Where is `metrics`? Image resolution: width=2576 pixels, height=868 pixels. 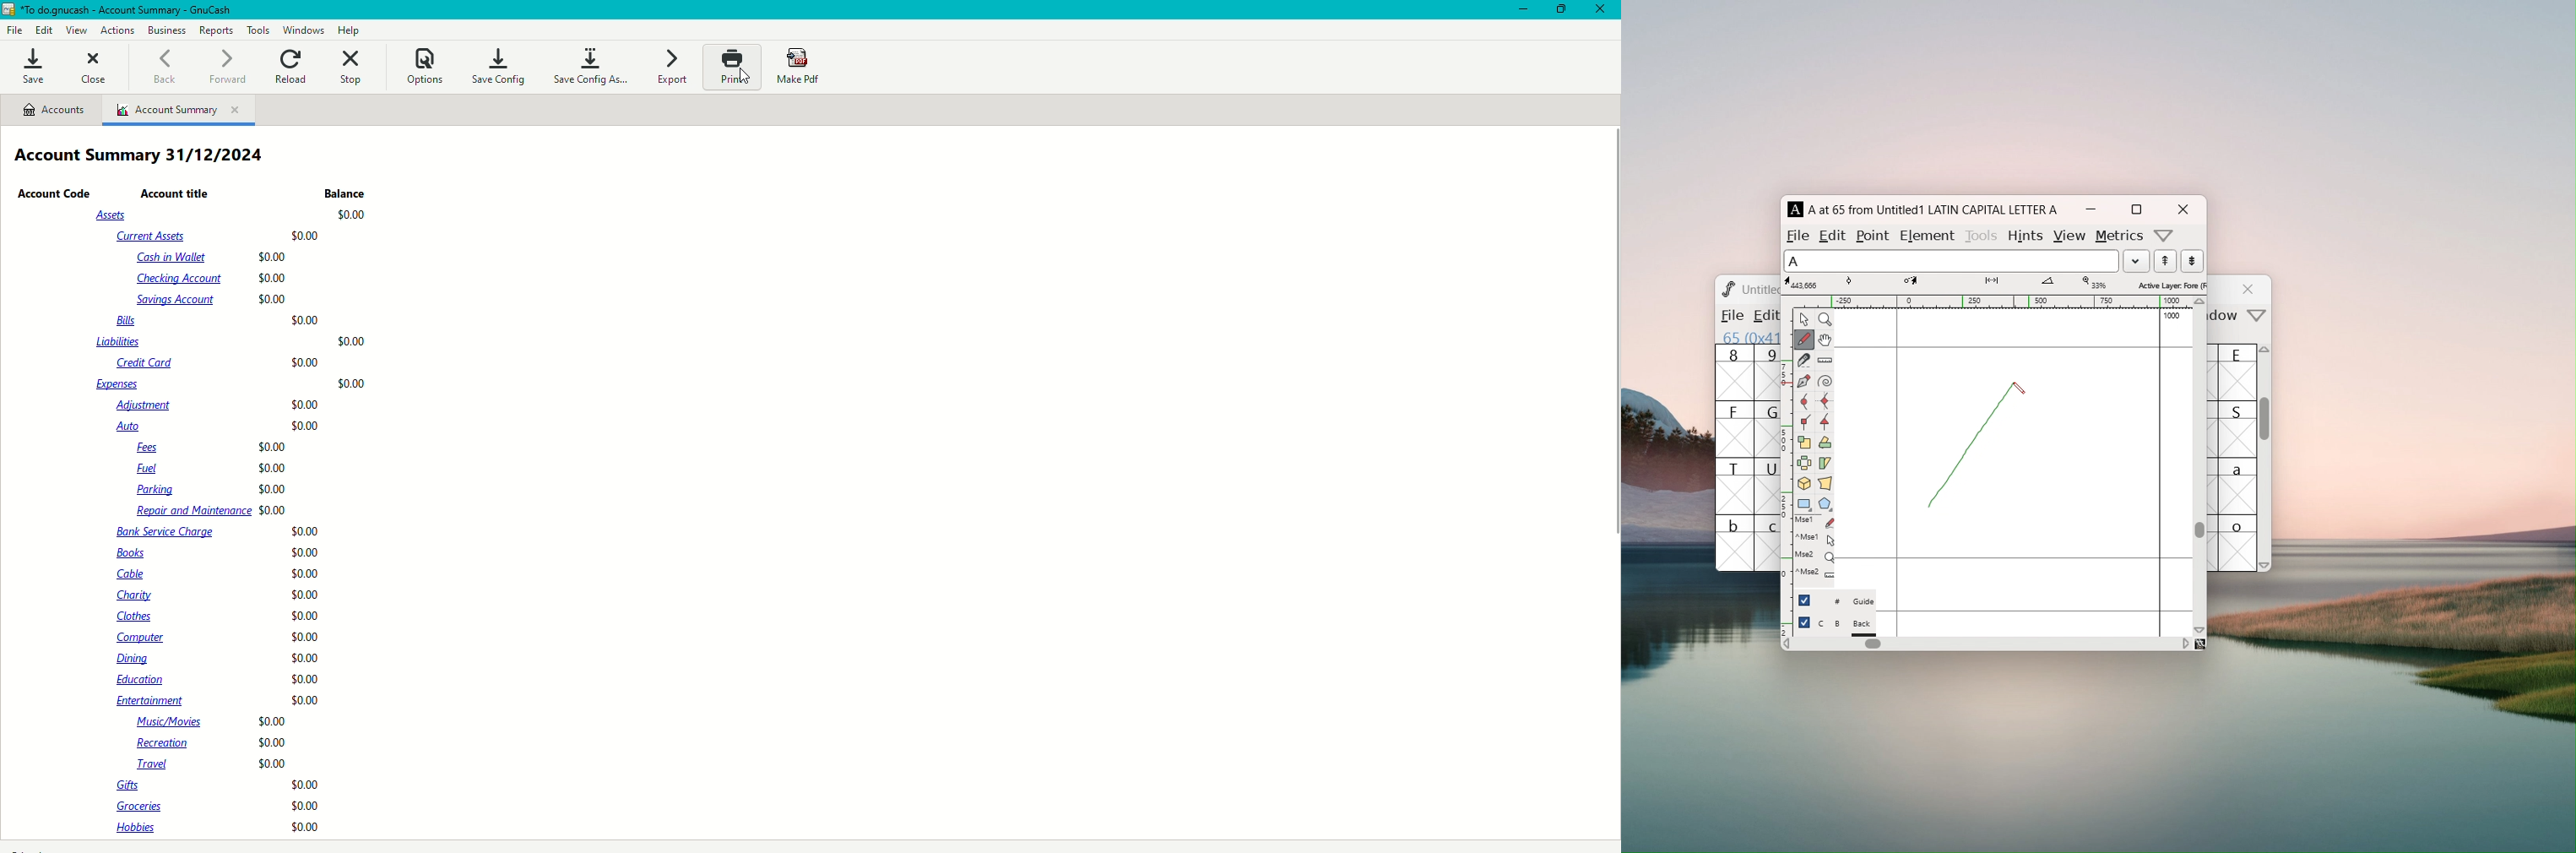
metrics is located at coordinates (2120, 236).